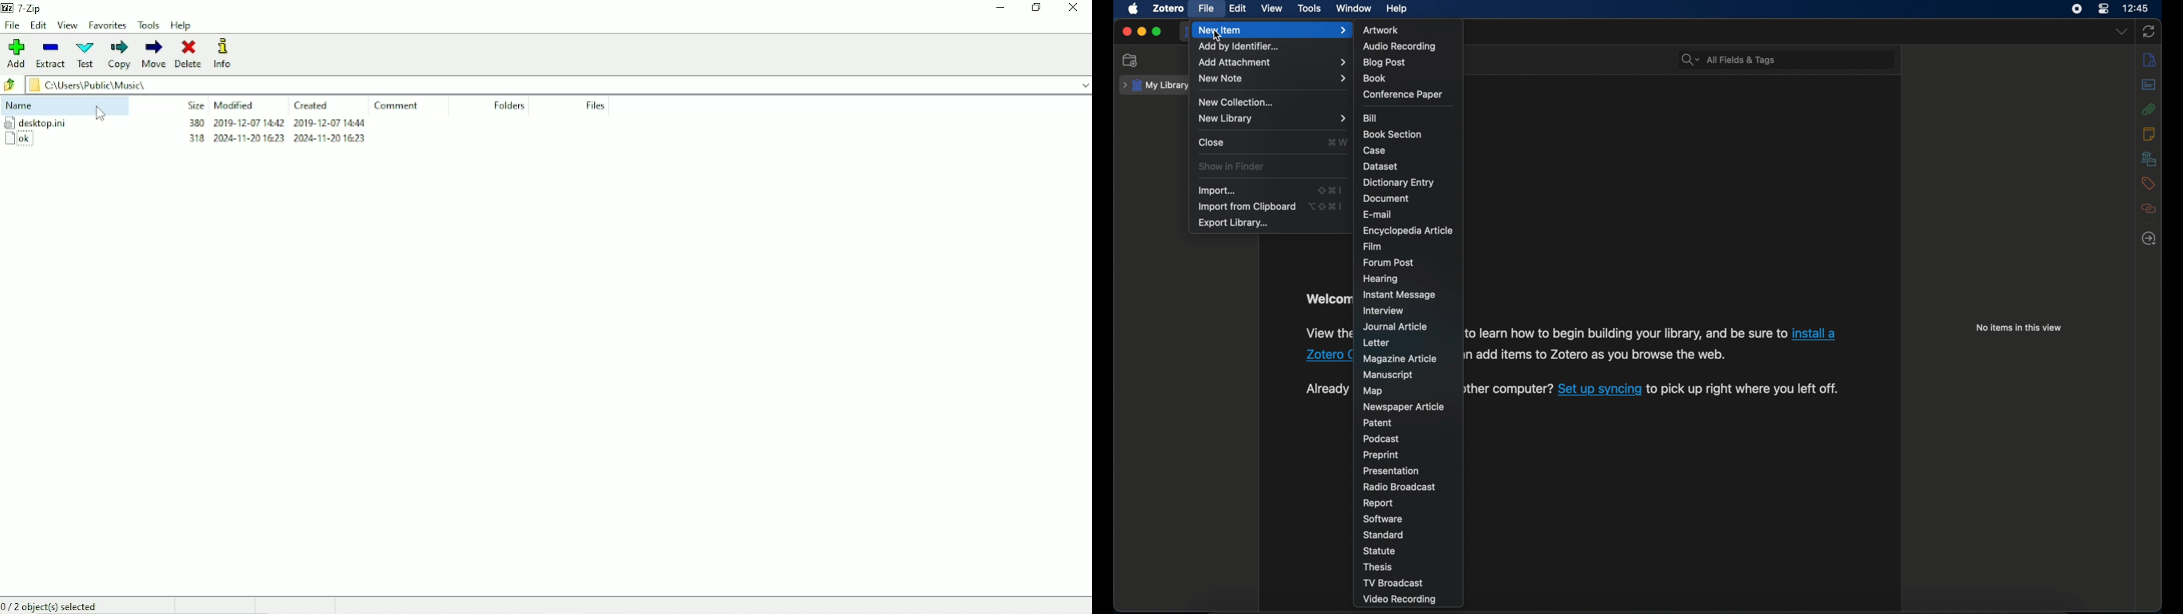  I want to click on my library, so click(1156, 86).